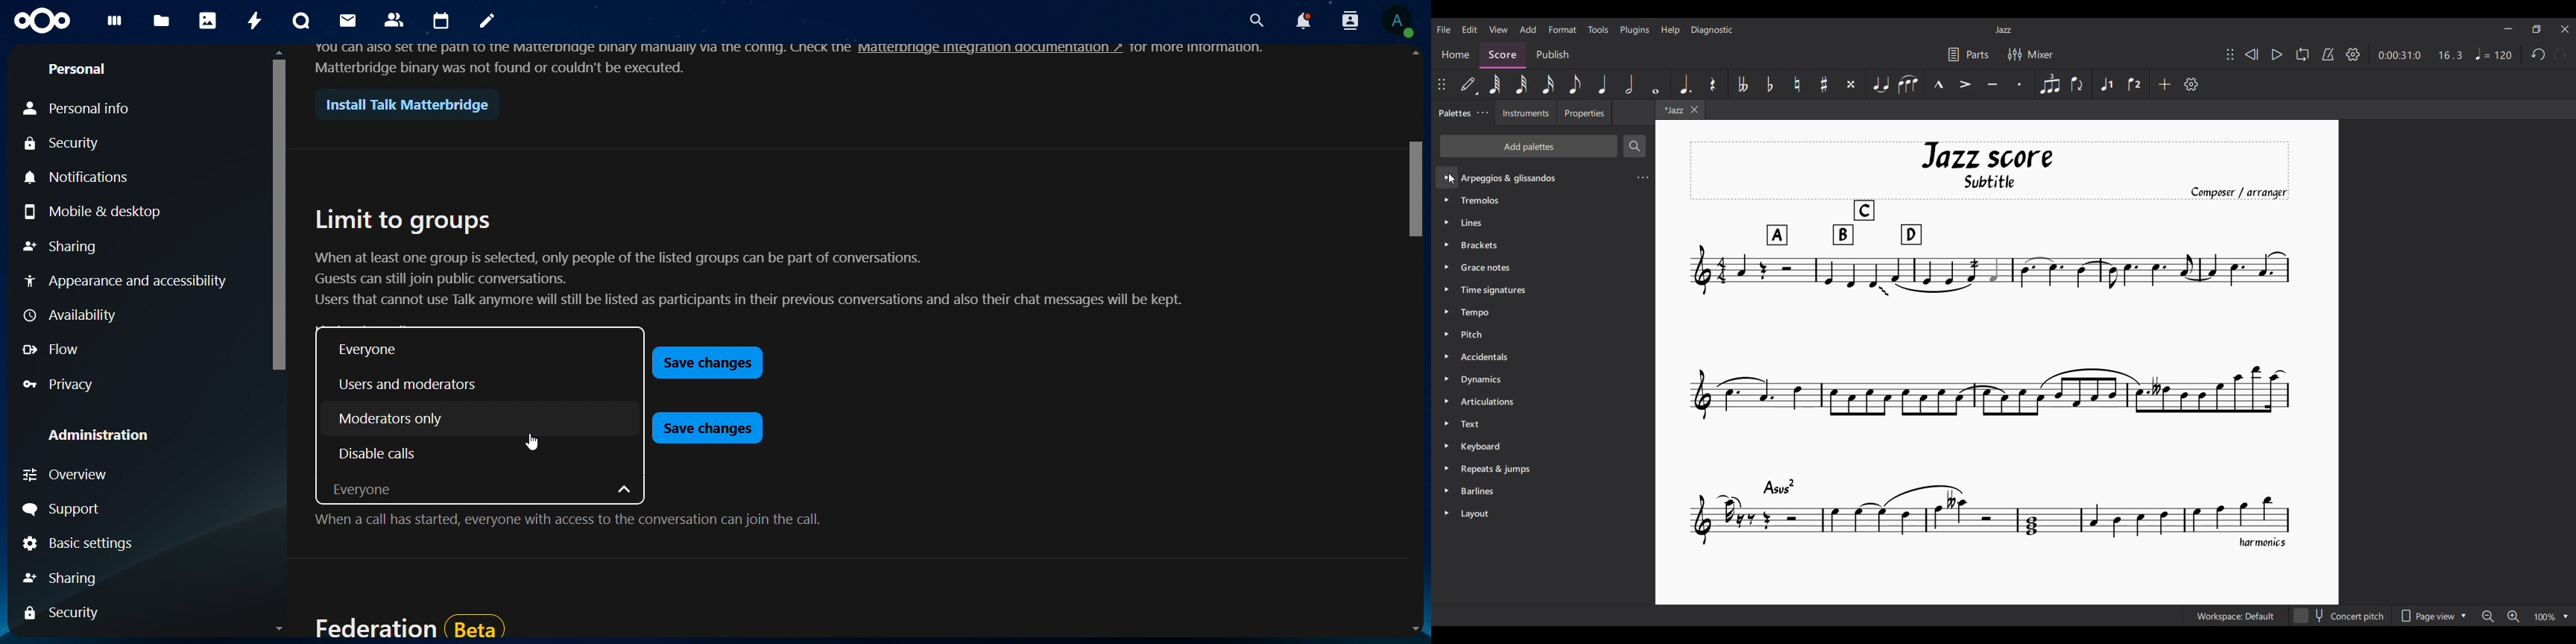 Image resolution: width=2576 pixels, height=644 pixels. Describe the element at coordinates (123, 180) in the screenshot. I see `Notifications` at that location.